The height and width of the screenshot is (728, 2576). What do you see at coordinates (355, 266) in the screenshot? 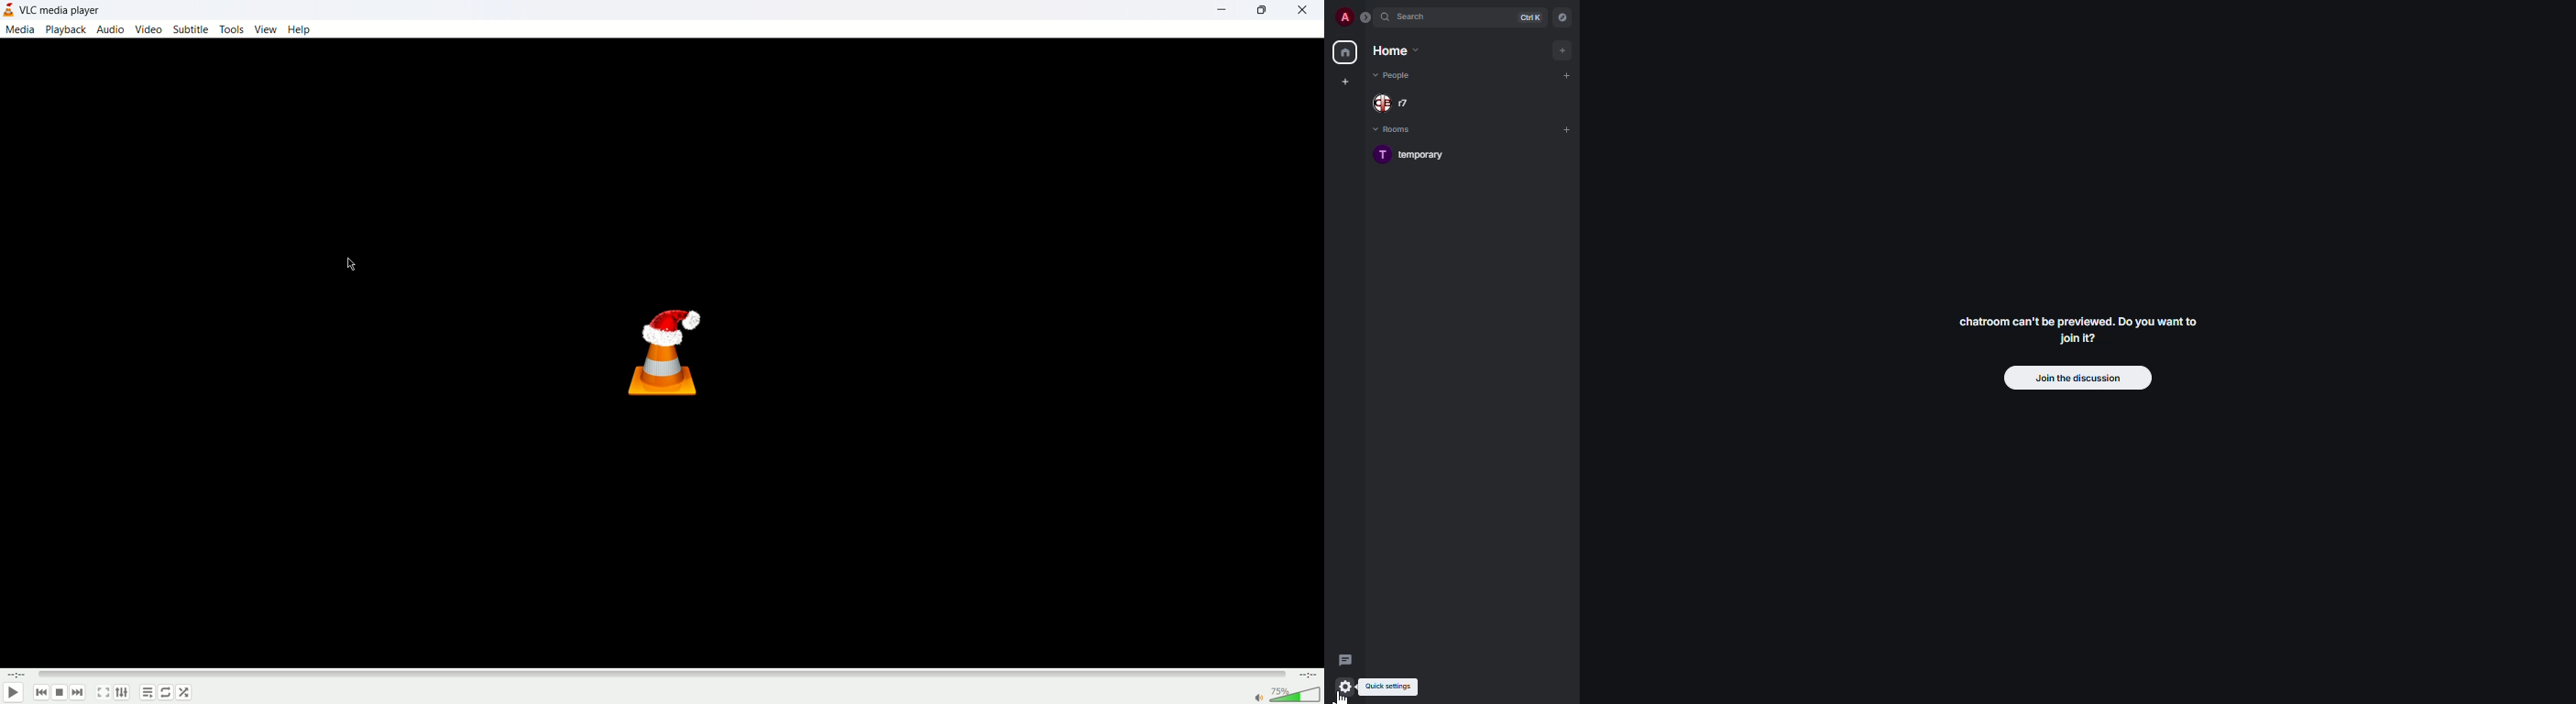
I see `cursor` at bounding box center [355, 266].